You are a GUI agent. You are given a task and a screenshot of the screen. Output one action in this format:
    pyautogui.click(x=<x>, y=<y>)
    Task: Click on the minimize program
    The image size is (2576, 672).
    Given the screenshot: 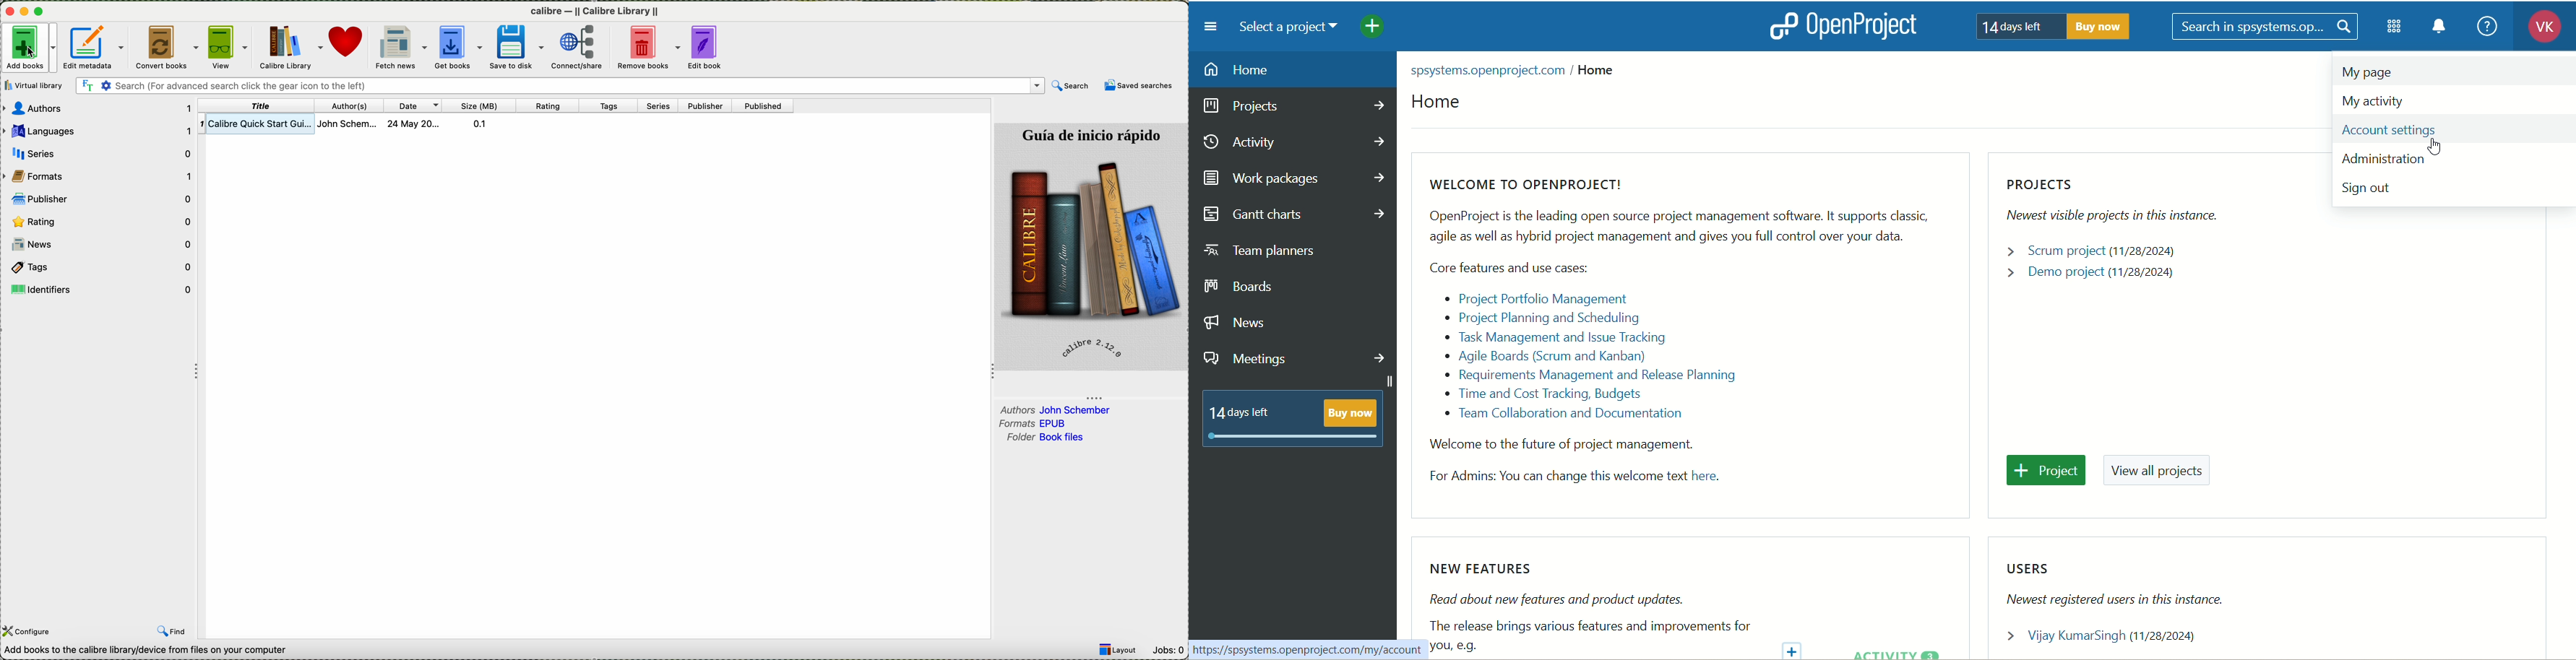 What is the action you would take?
    pyautogui.click(x=26, y=12)
    